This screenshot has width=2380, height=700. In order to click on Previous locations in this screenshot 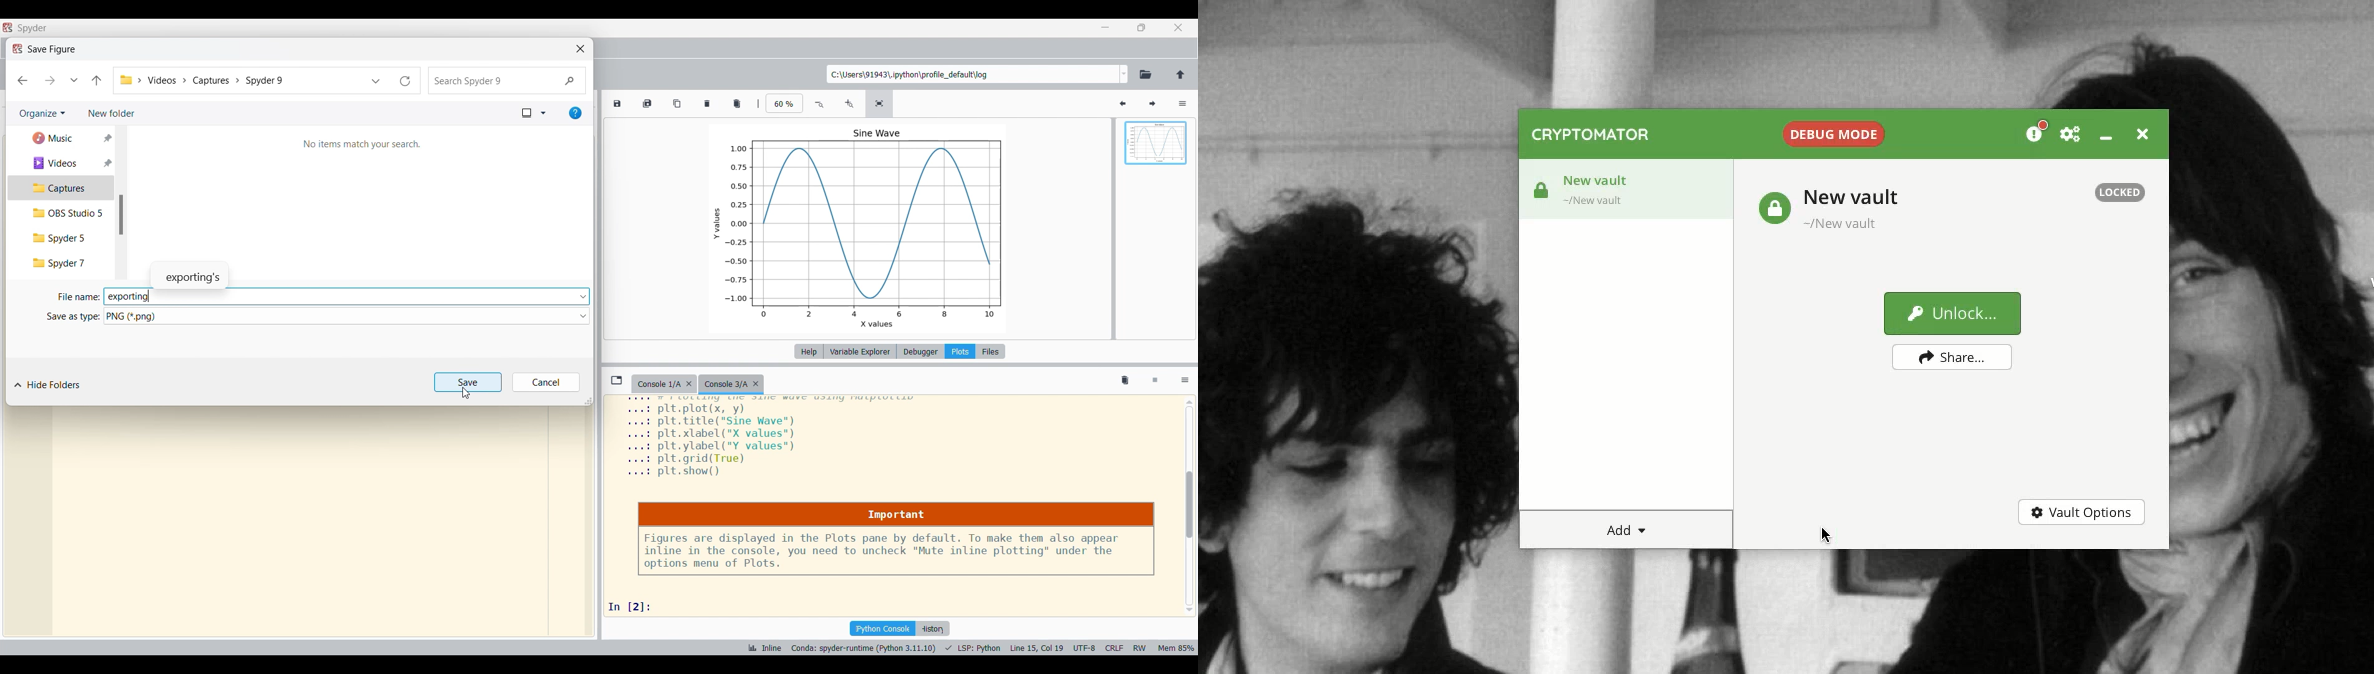, I will do `click(376, 81)`.